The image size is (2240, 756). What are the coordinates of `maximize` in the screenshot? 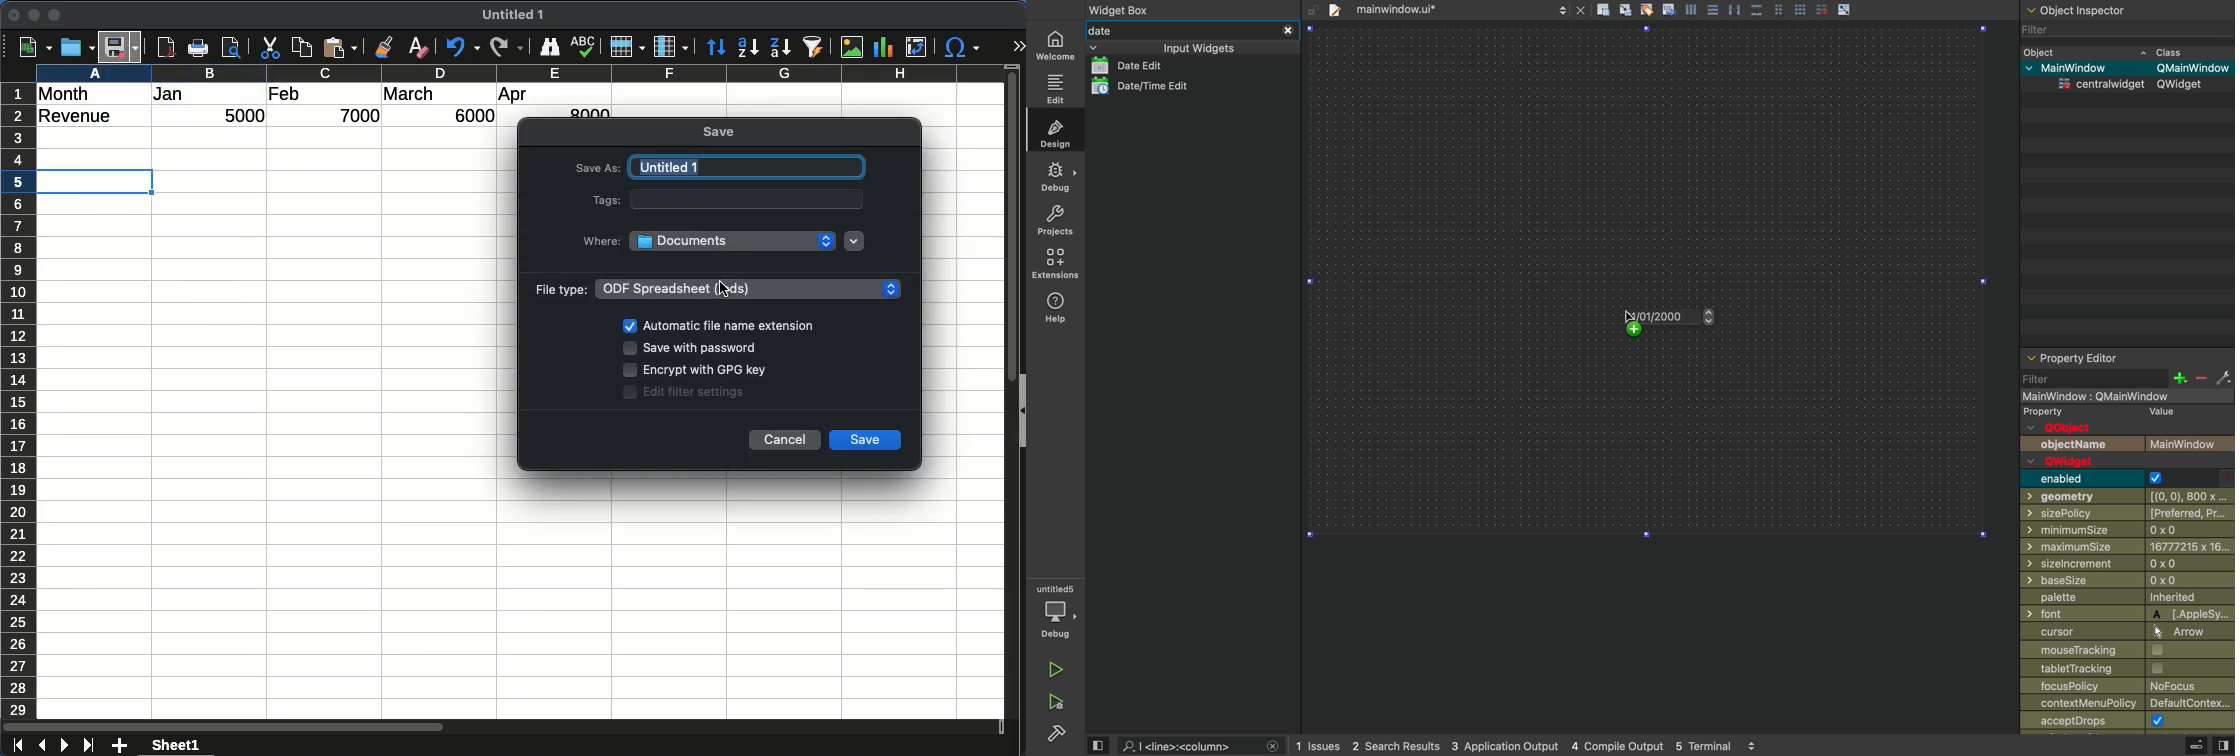 It's located at (56, 15).